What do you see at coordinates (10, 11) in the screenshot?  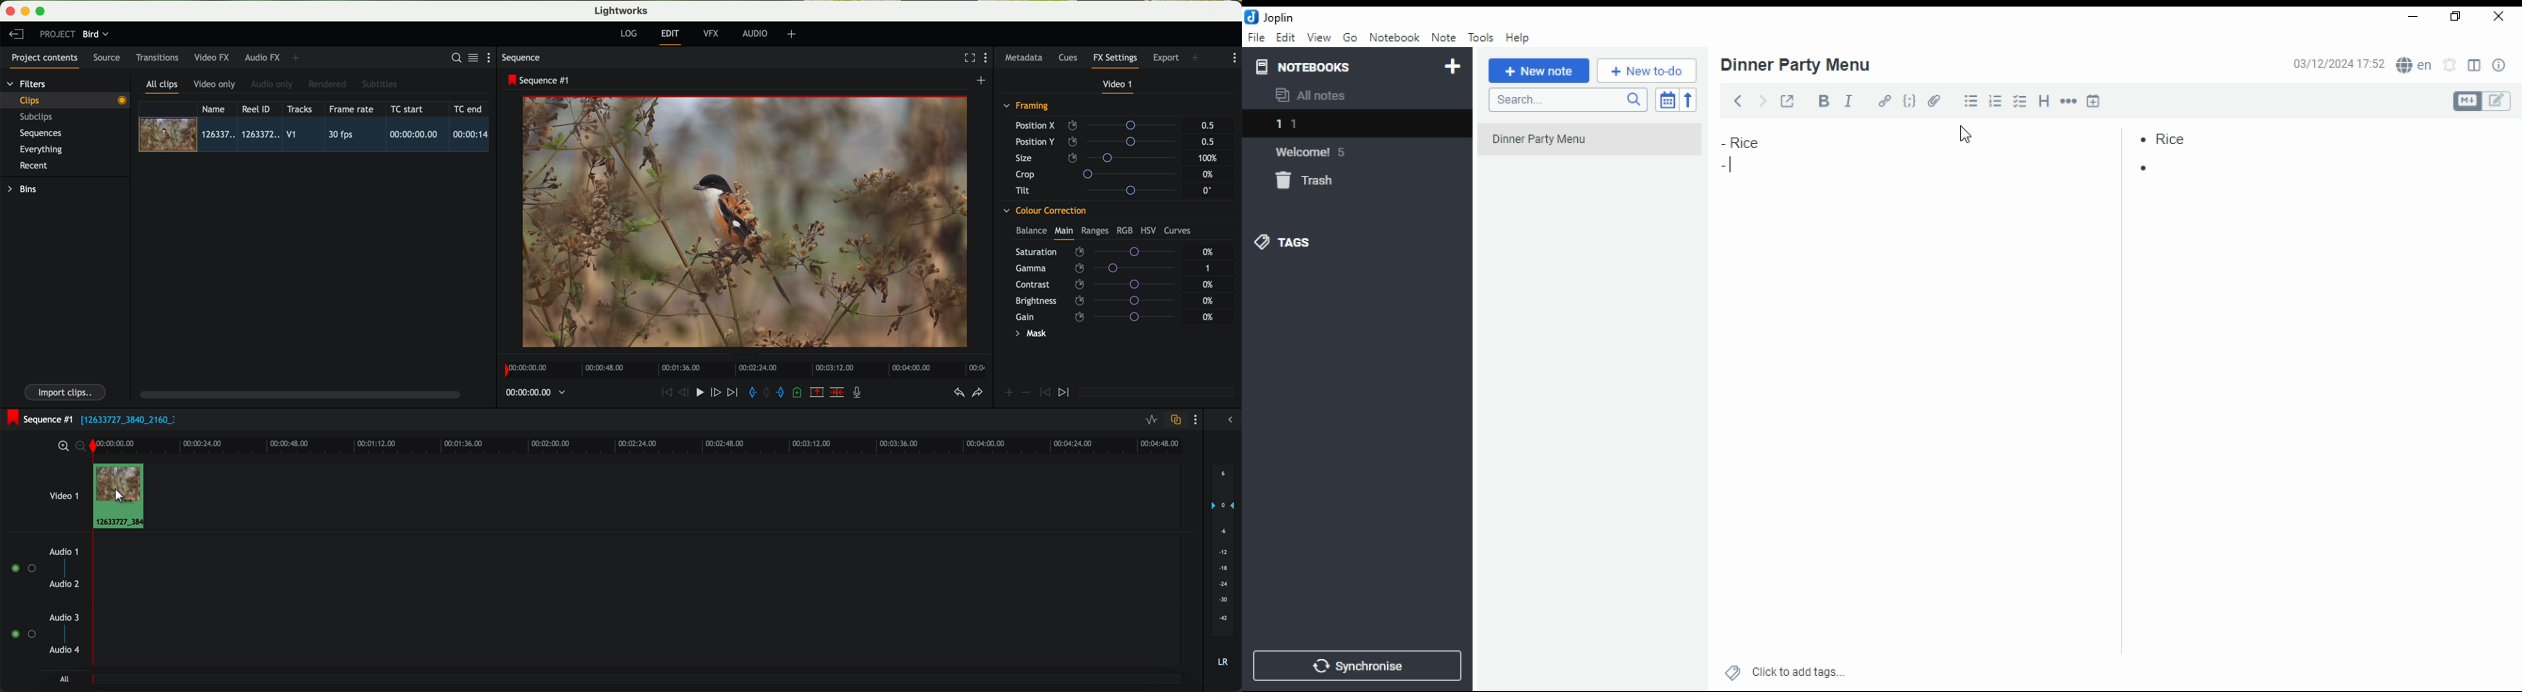 I see `close program` at bounding box center [10, 11].